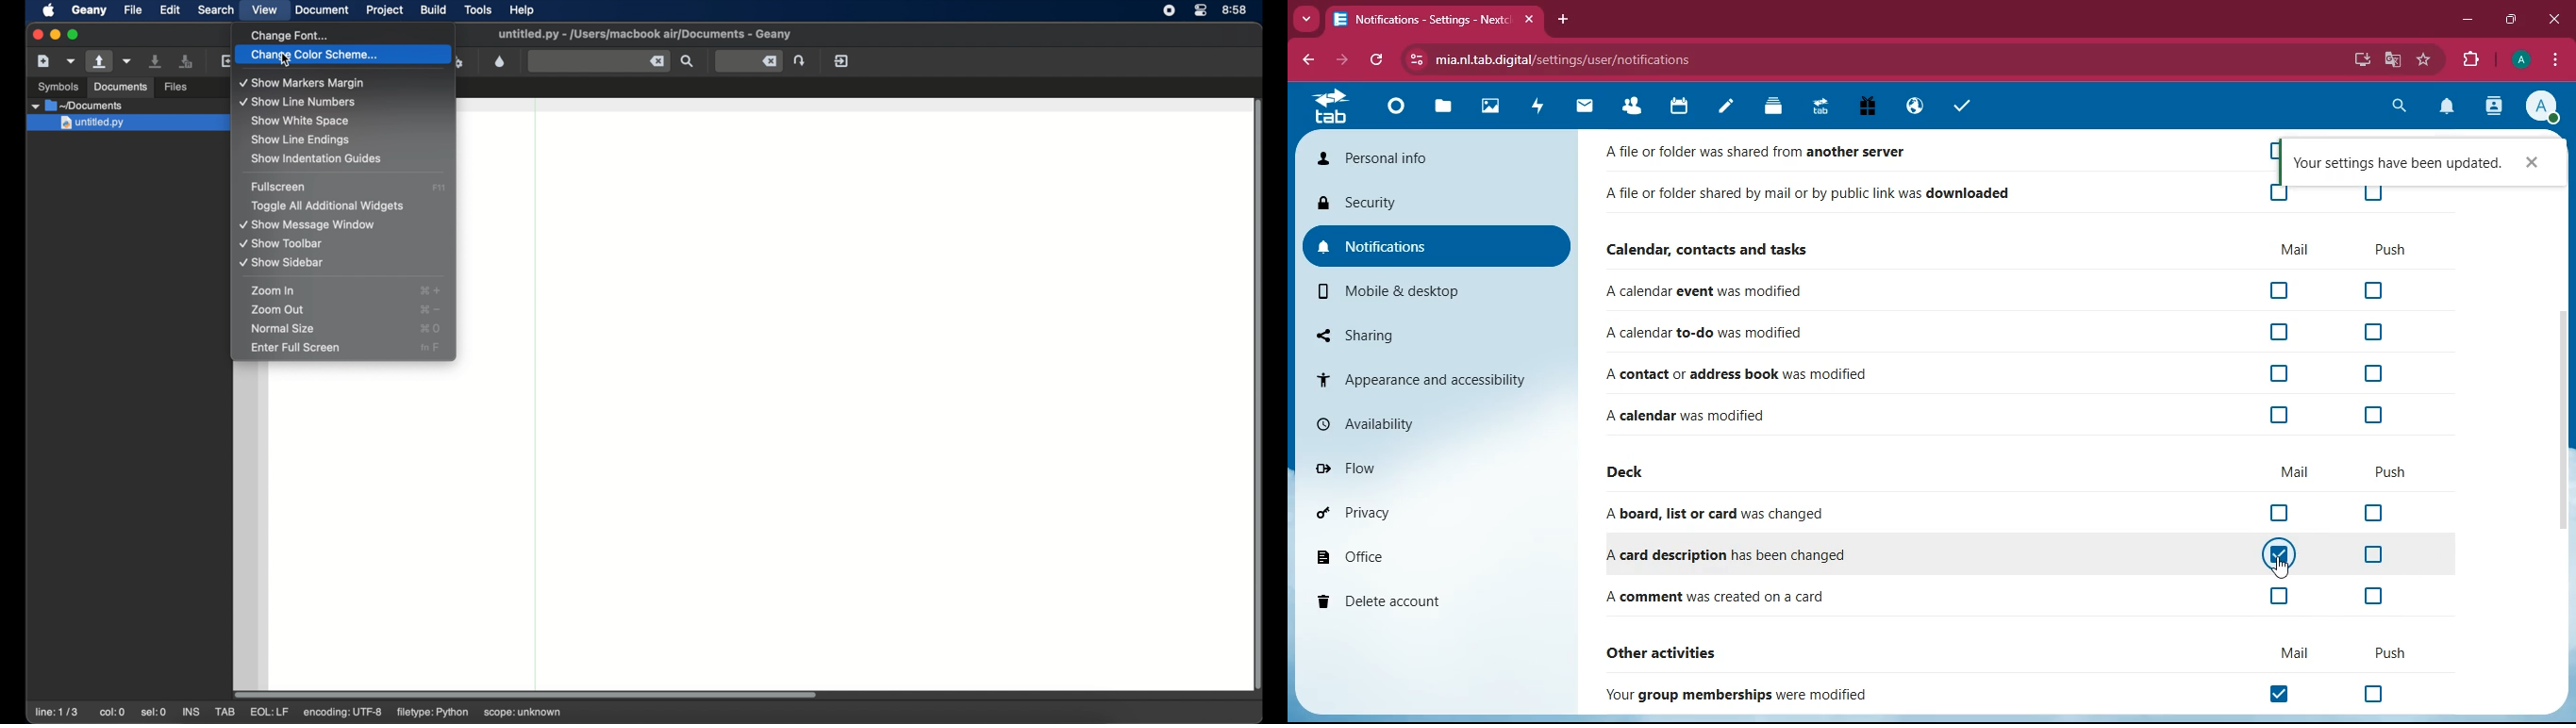  What do you see at coordinates (1413, 60) in the screenshot?
I see `View site information` at bounding box center [1413, 60].